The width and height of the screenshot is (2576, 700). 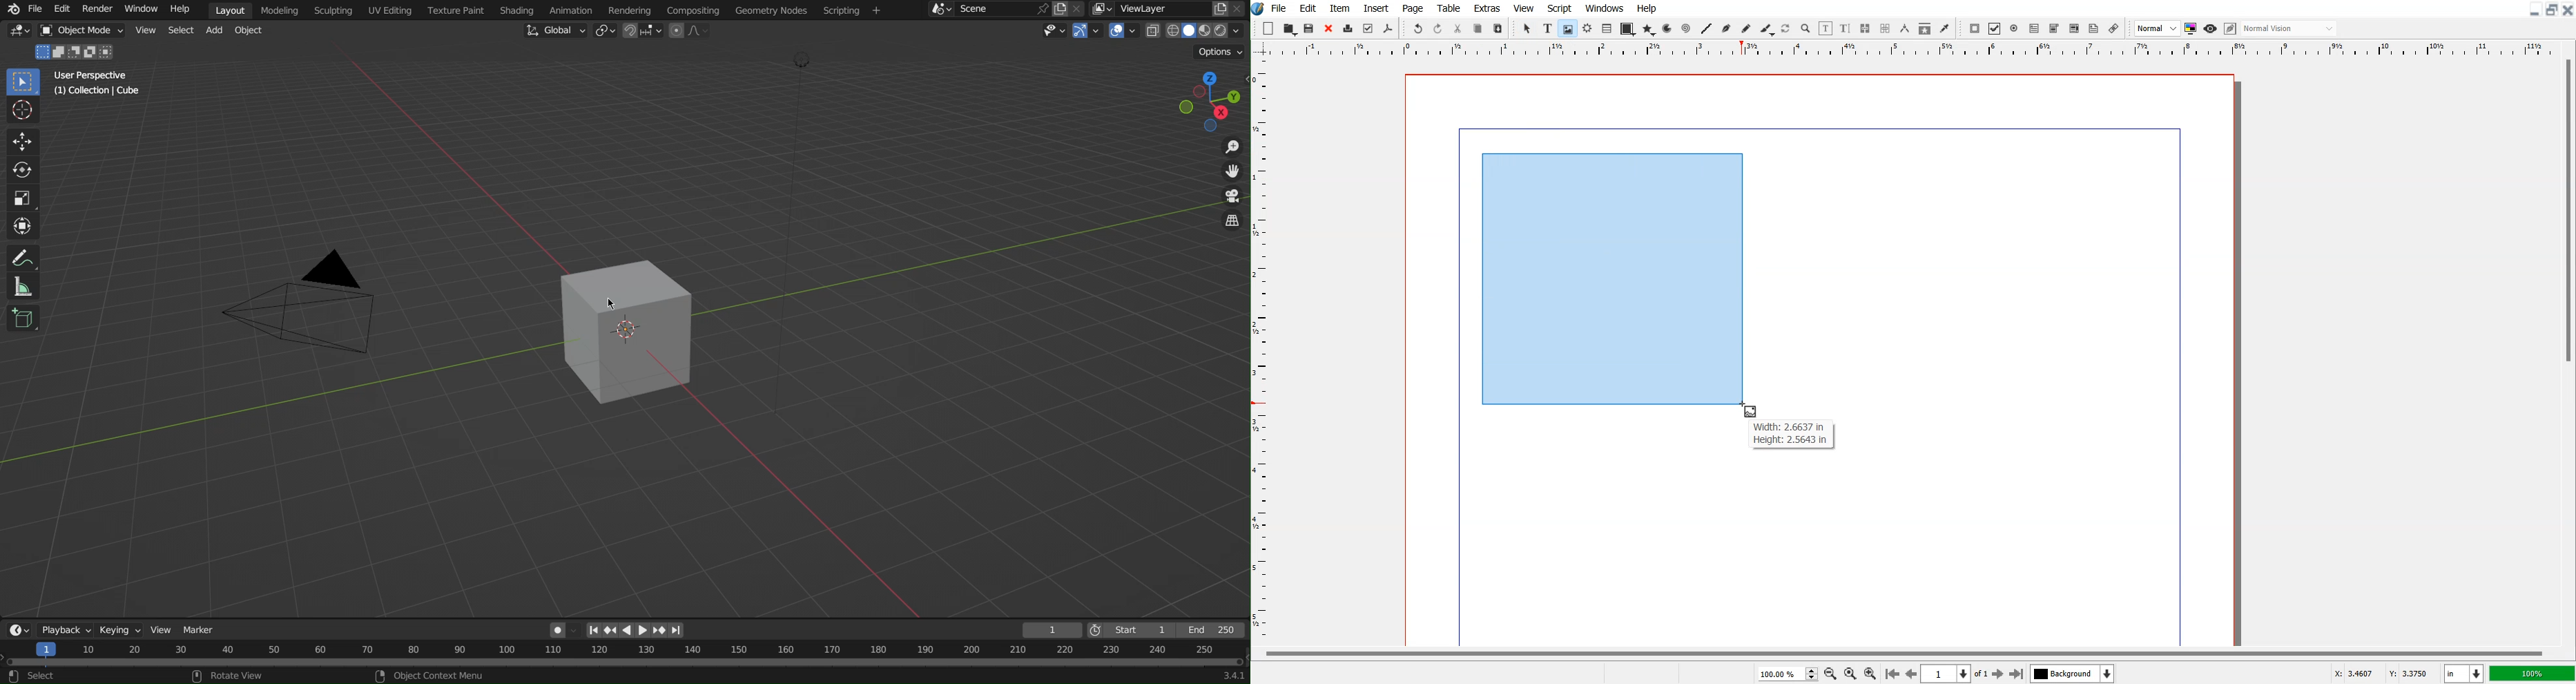 What do you see at coordinates (1892, 673) in the screenshot?
I see `Go to First page` at bounding box center [1892, 673].